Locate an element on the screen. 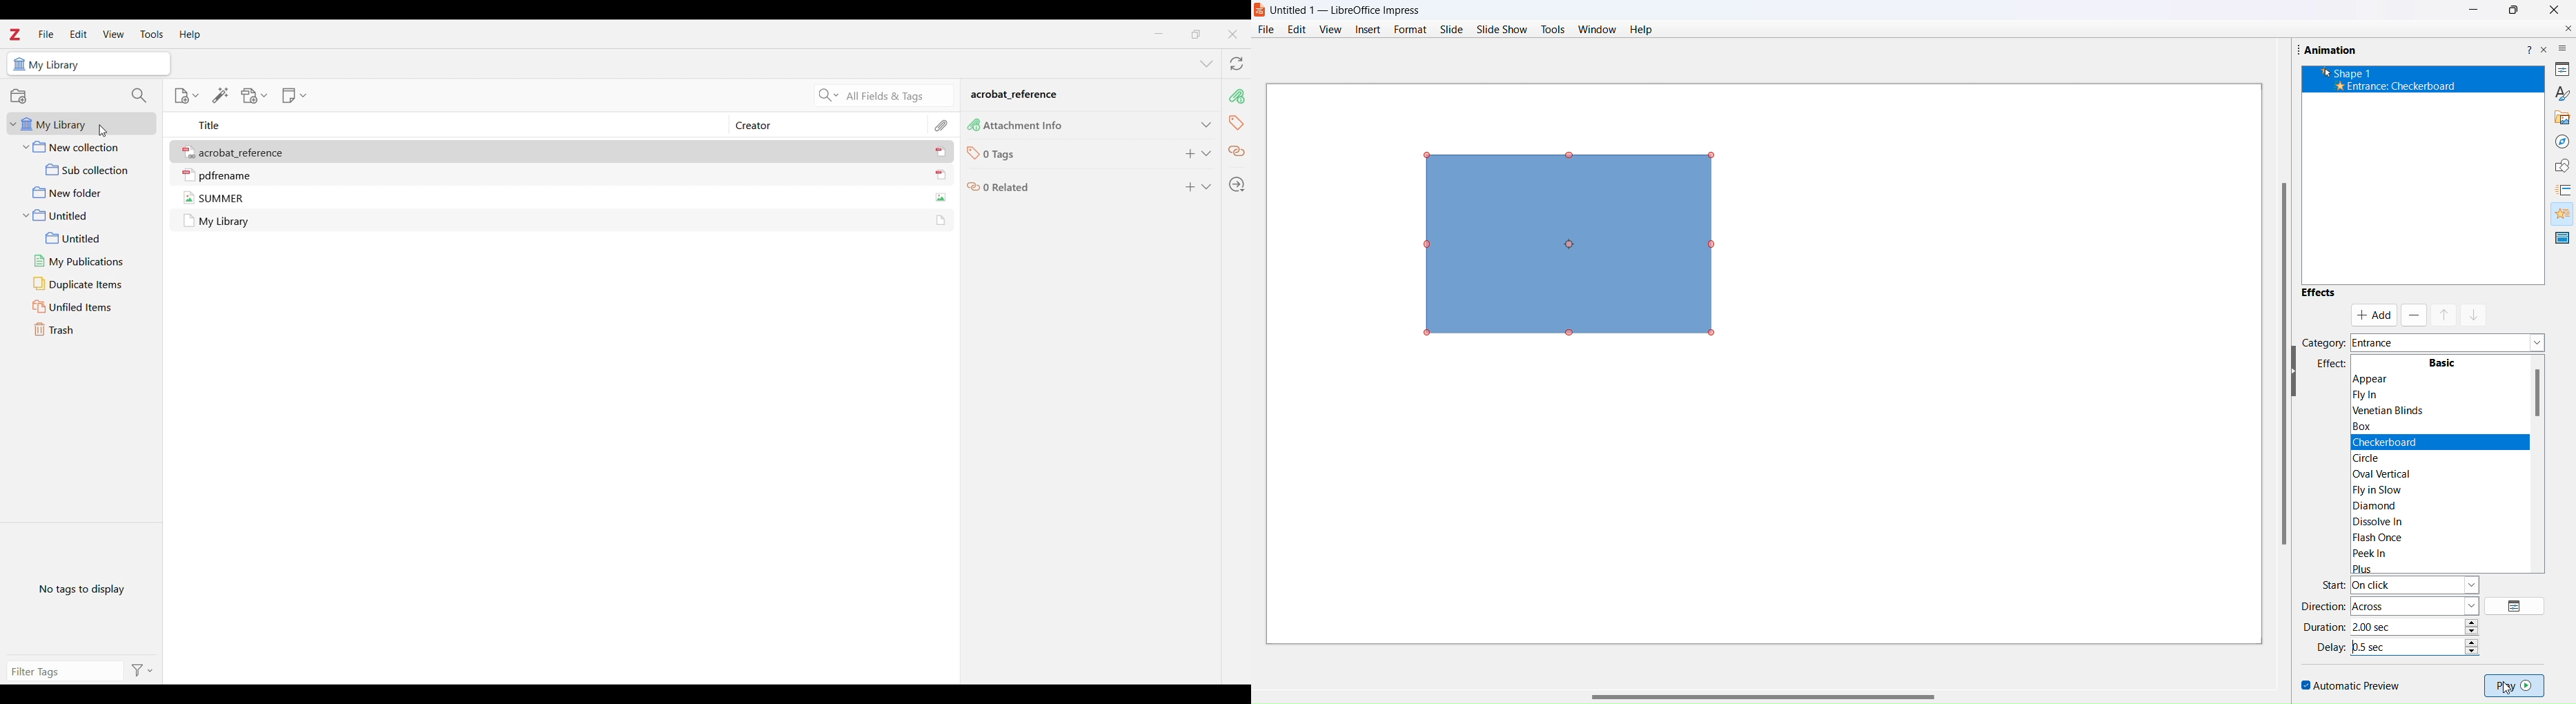 This screenshot has width=2576, height=728. Creator column is located at coordinates (757, 125).